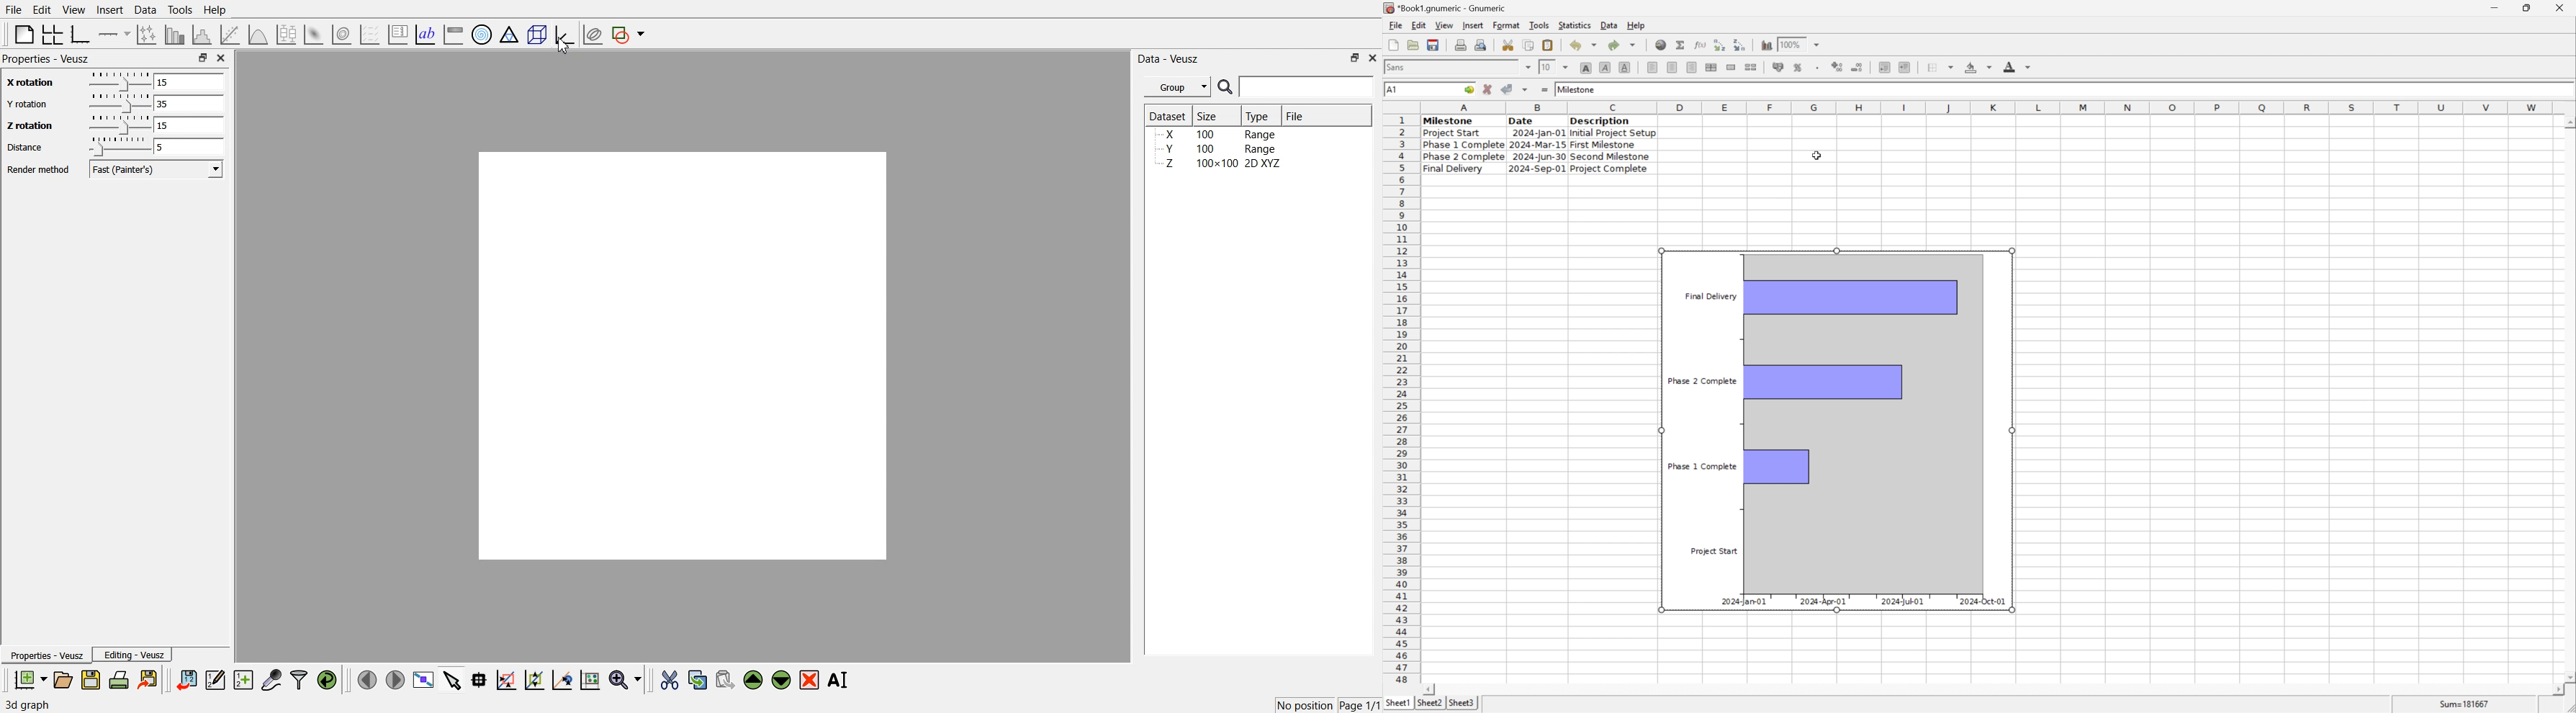  Describe the element at coordinates (1443, 26) in the screenshot. I see `view` at that location.